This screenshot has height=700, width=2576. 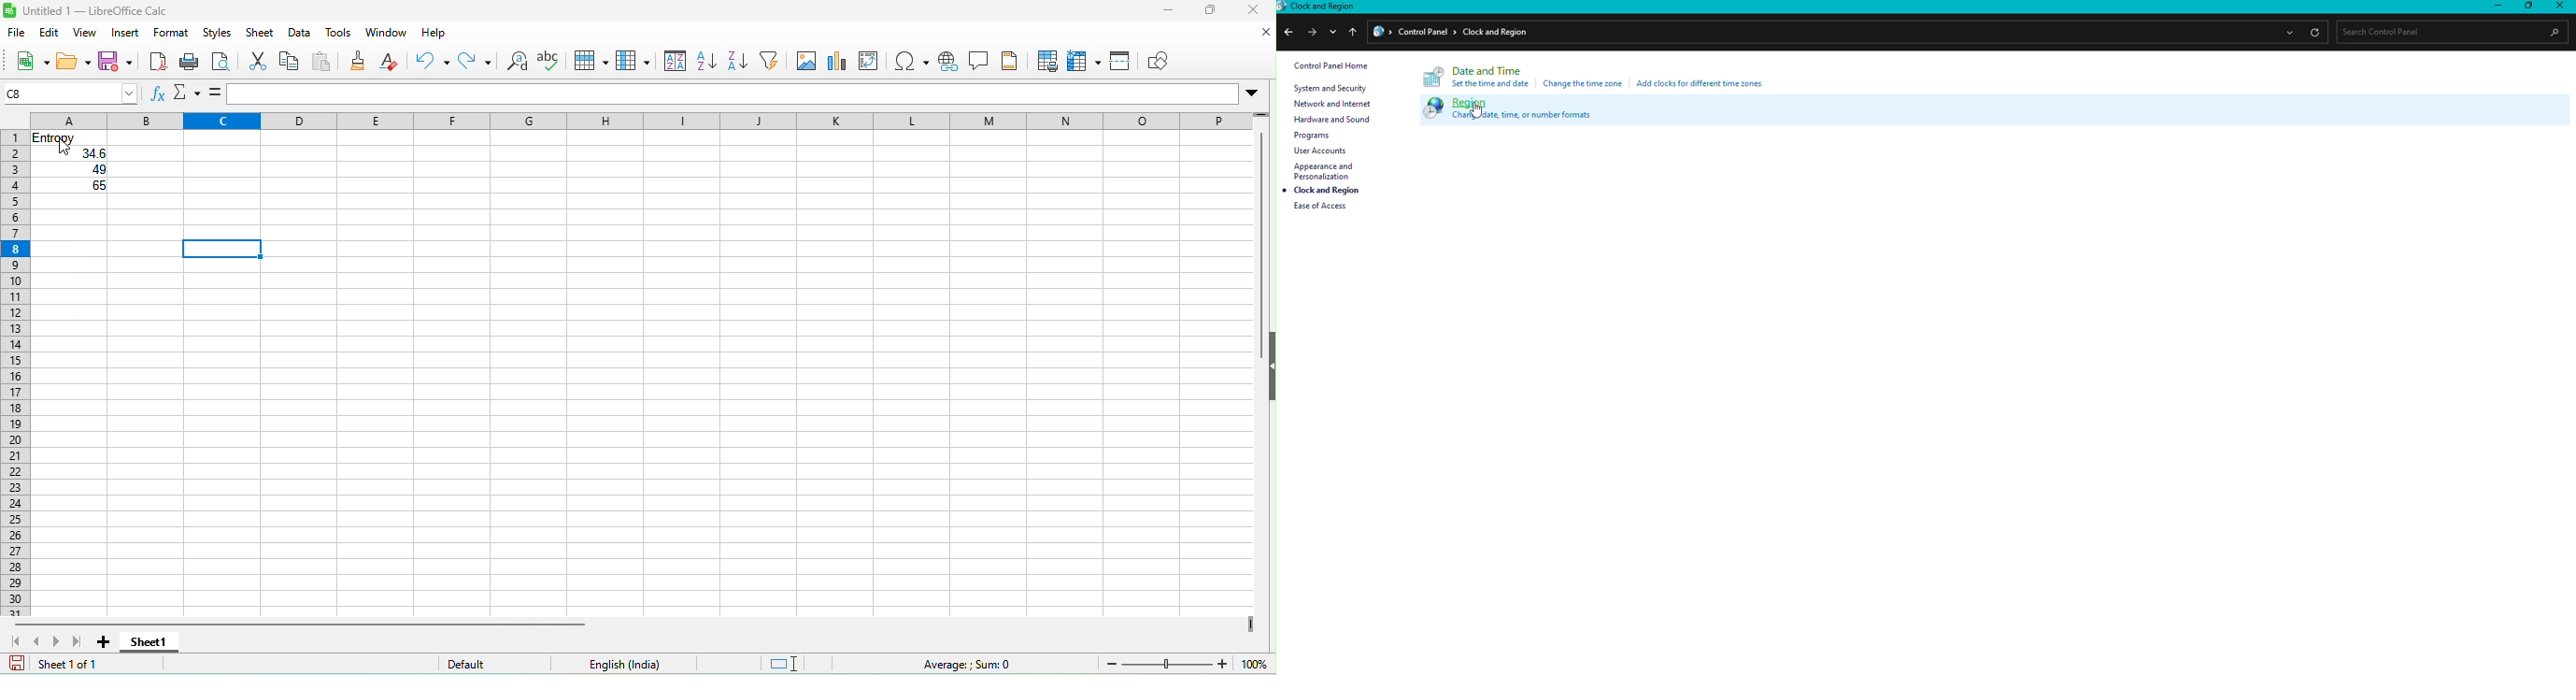 What do you see at coordinates (26, 61) in the screenshot?
I see `new` at bounding box center [26, 61].